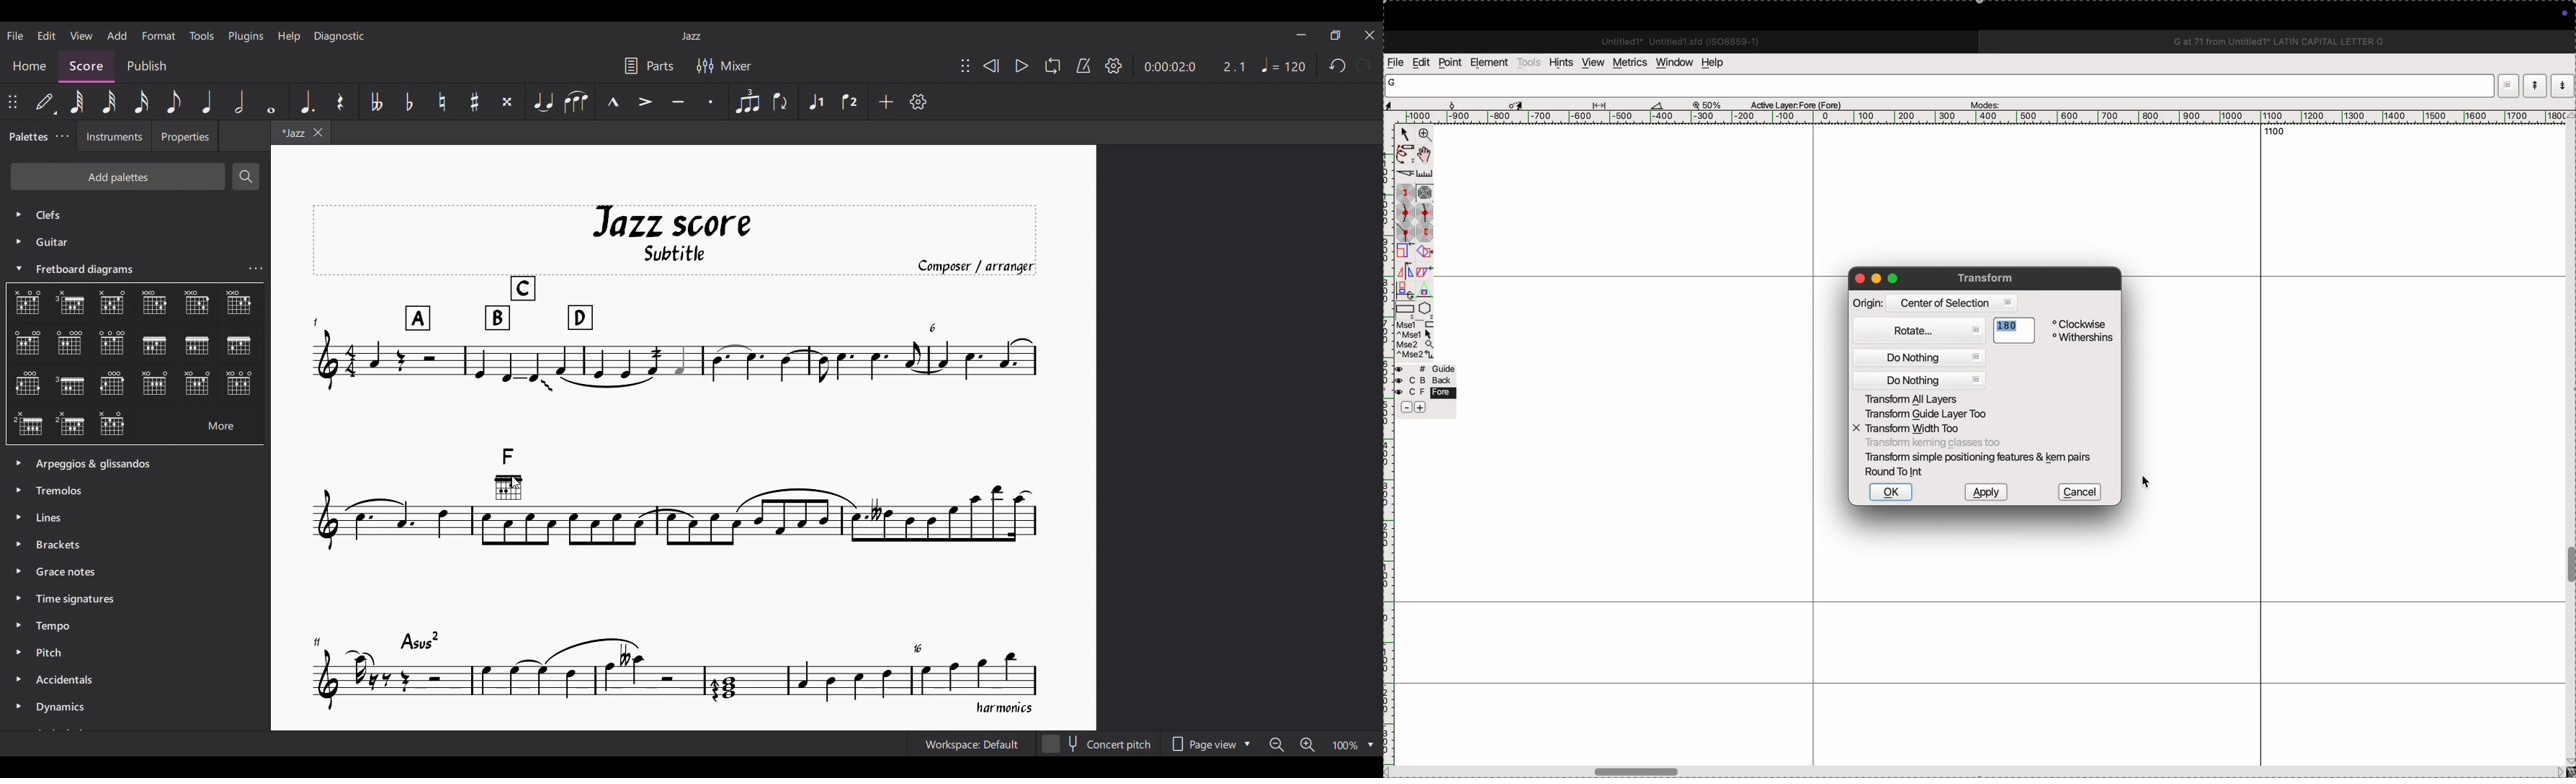  I want to click on do nothing, so click(1922, 381).